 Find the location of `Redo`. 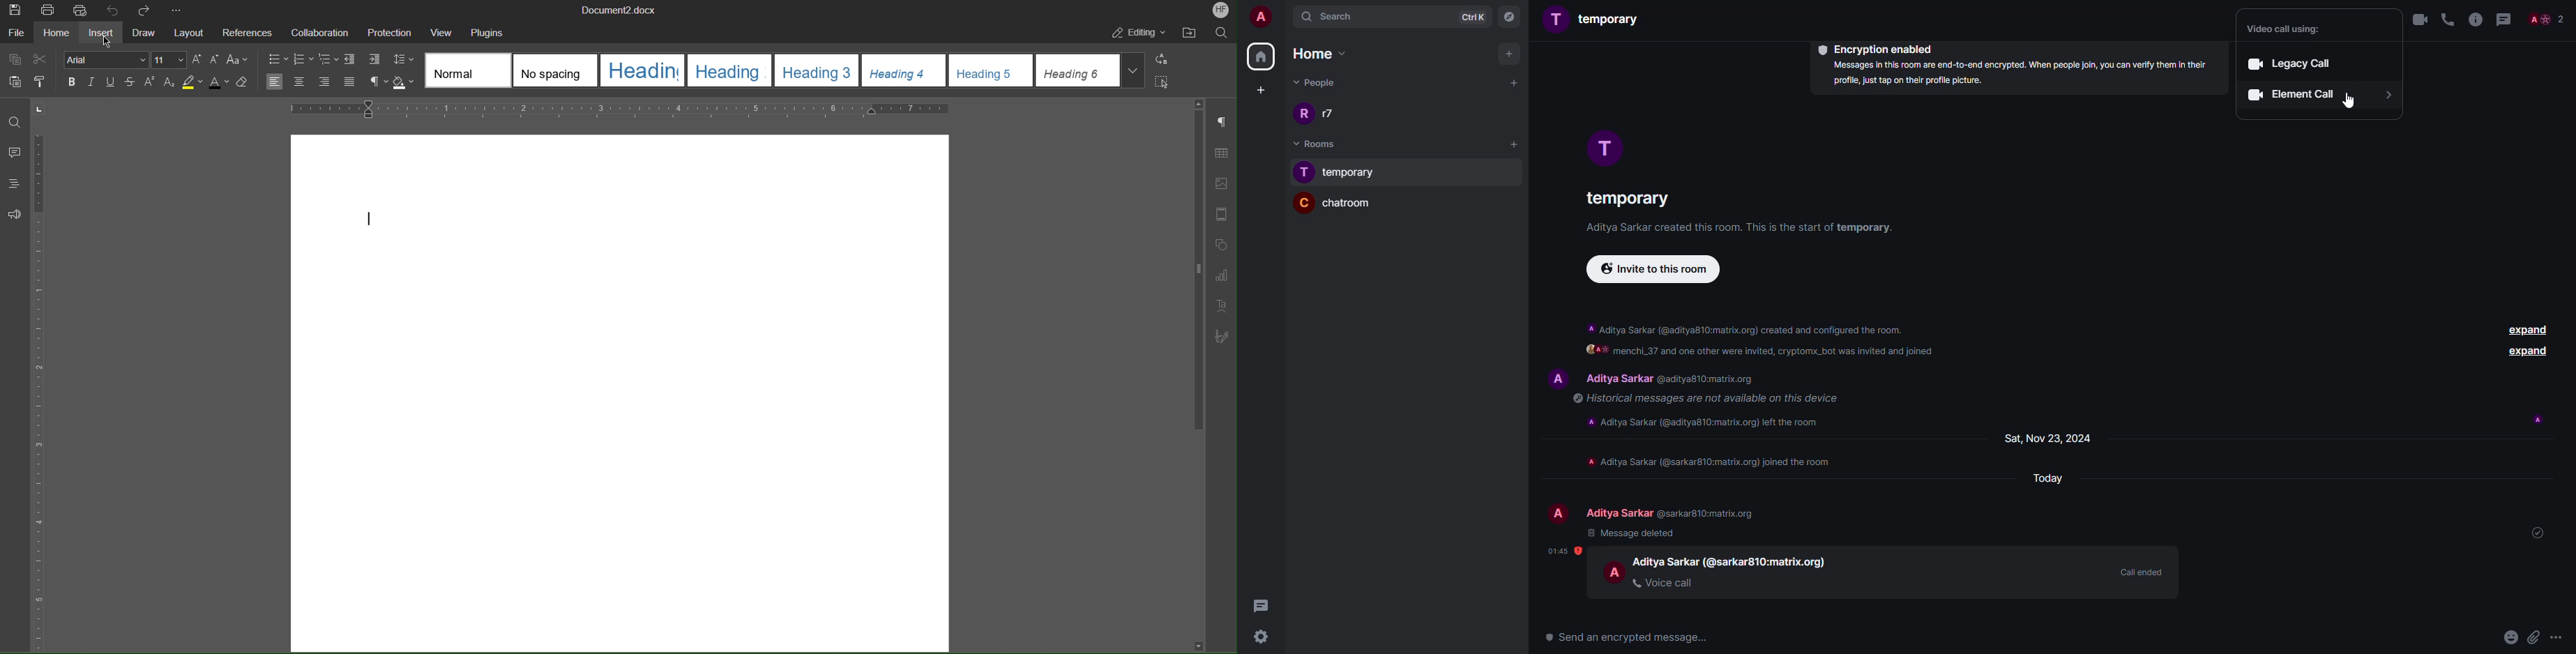

Redo is located at coordinates (141, 10).